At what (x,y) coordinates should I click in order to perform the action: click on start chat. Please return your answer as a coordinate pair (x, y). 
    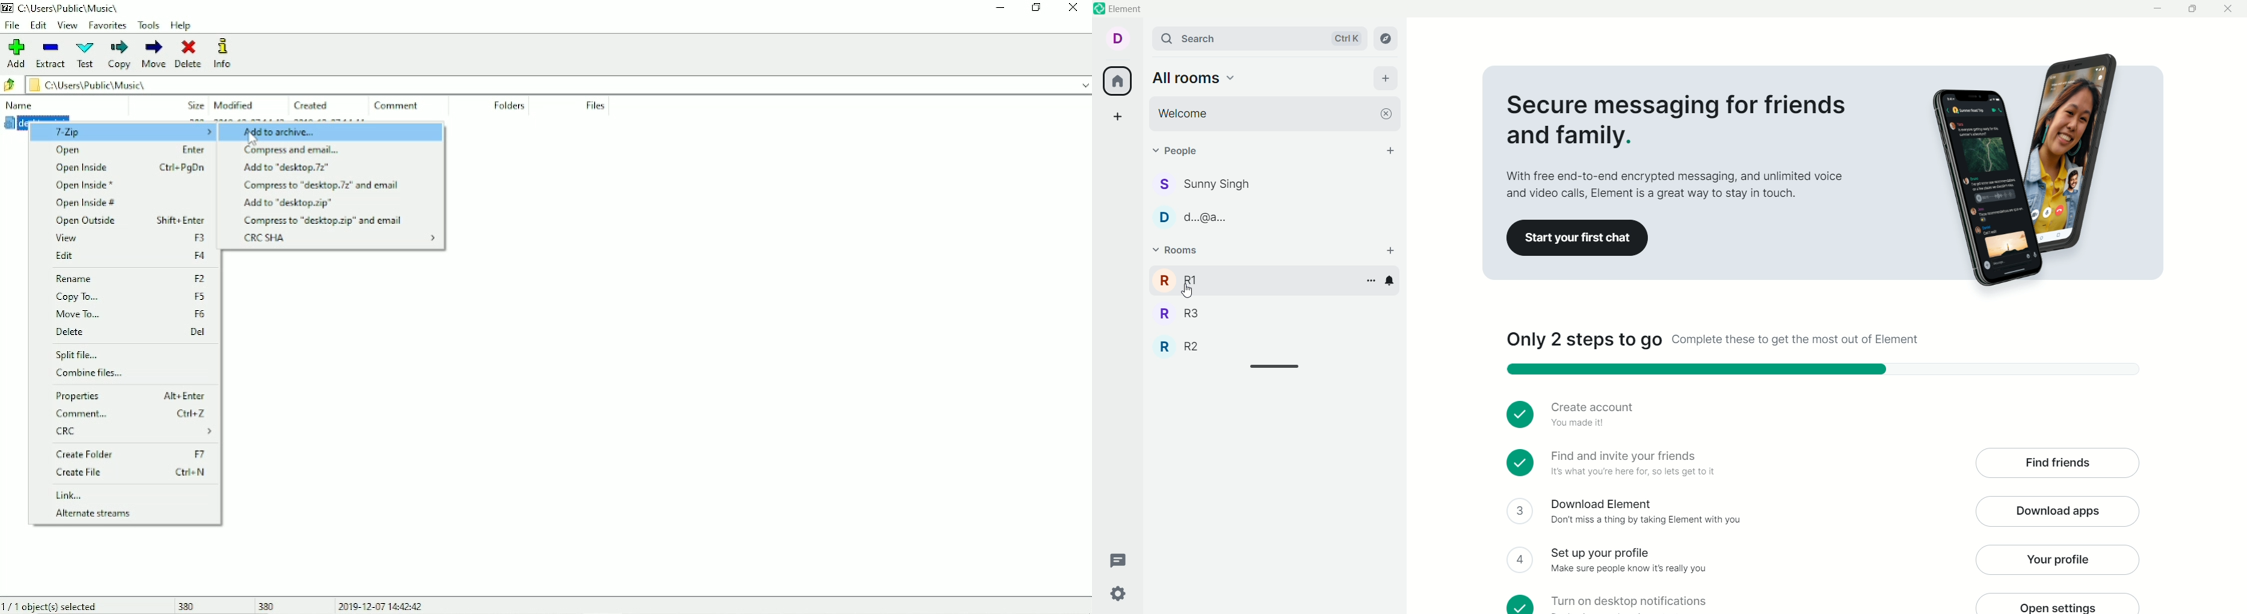
    Looking at the image, I should click on (1391, 150).